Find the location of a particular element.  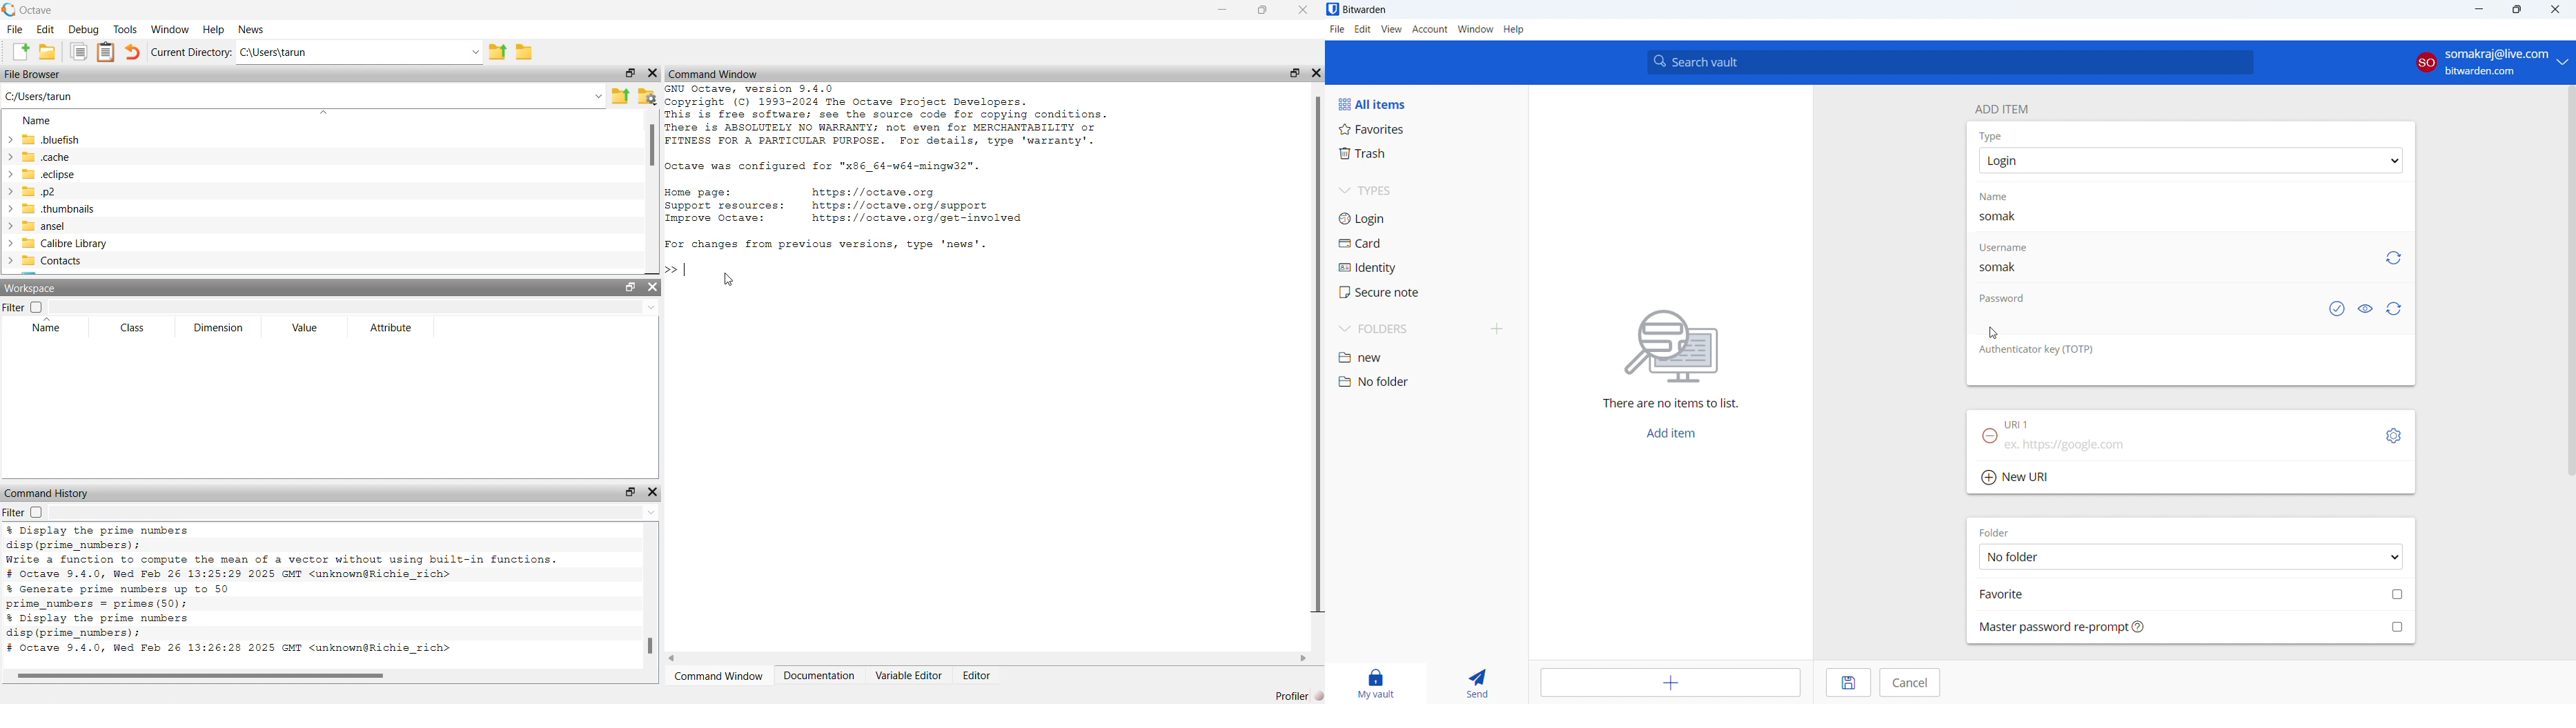

.p2 is located at coordinates (40, 192).